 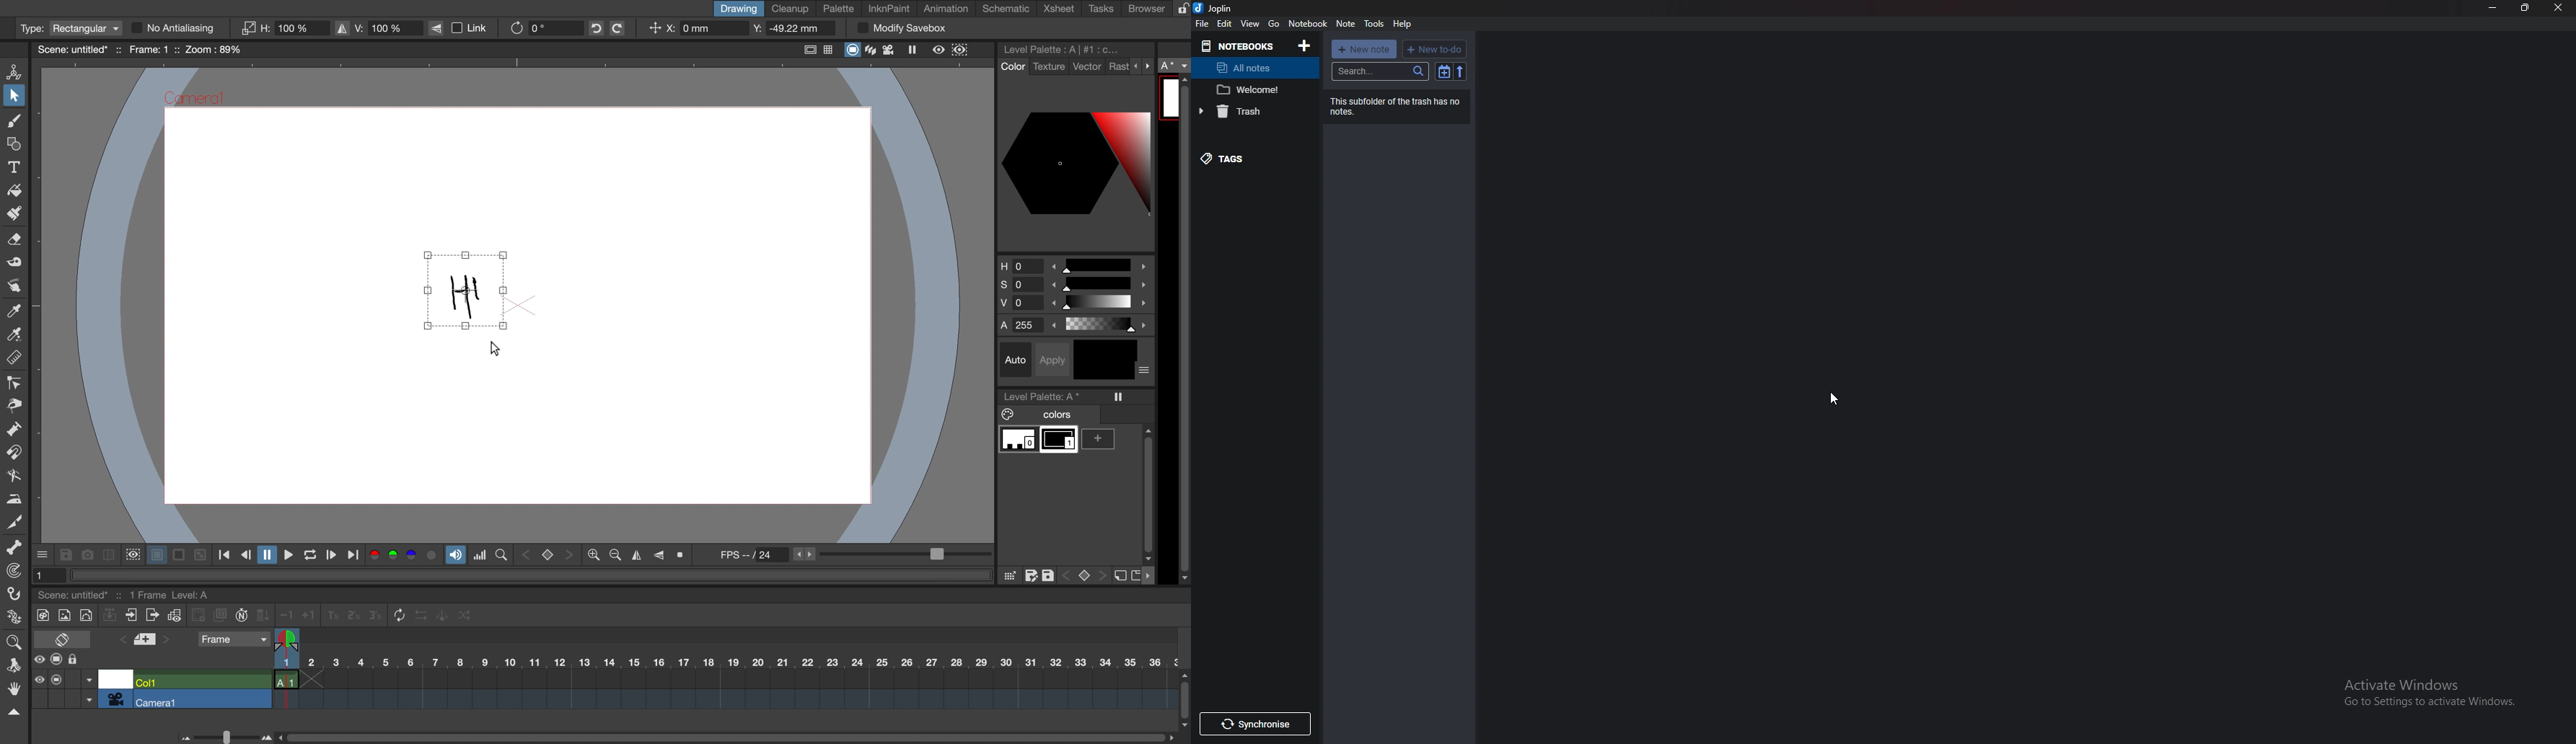 I want to click on Synchronize, so click(x=1257, y=725).